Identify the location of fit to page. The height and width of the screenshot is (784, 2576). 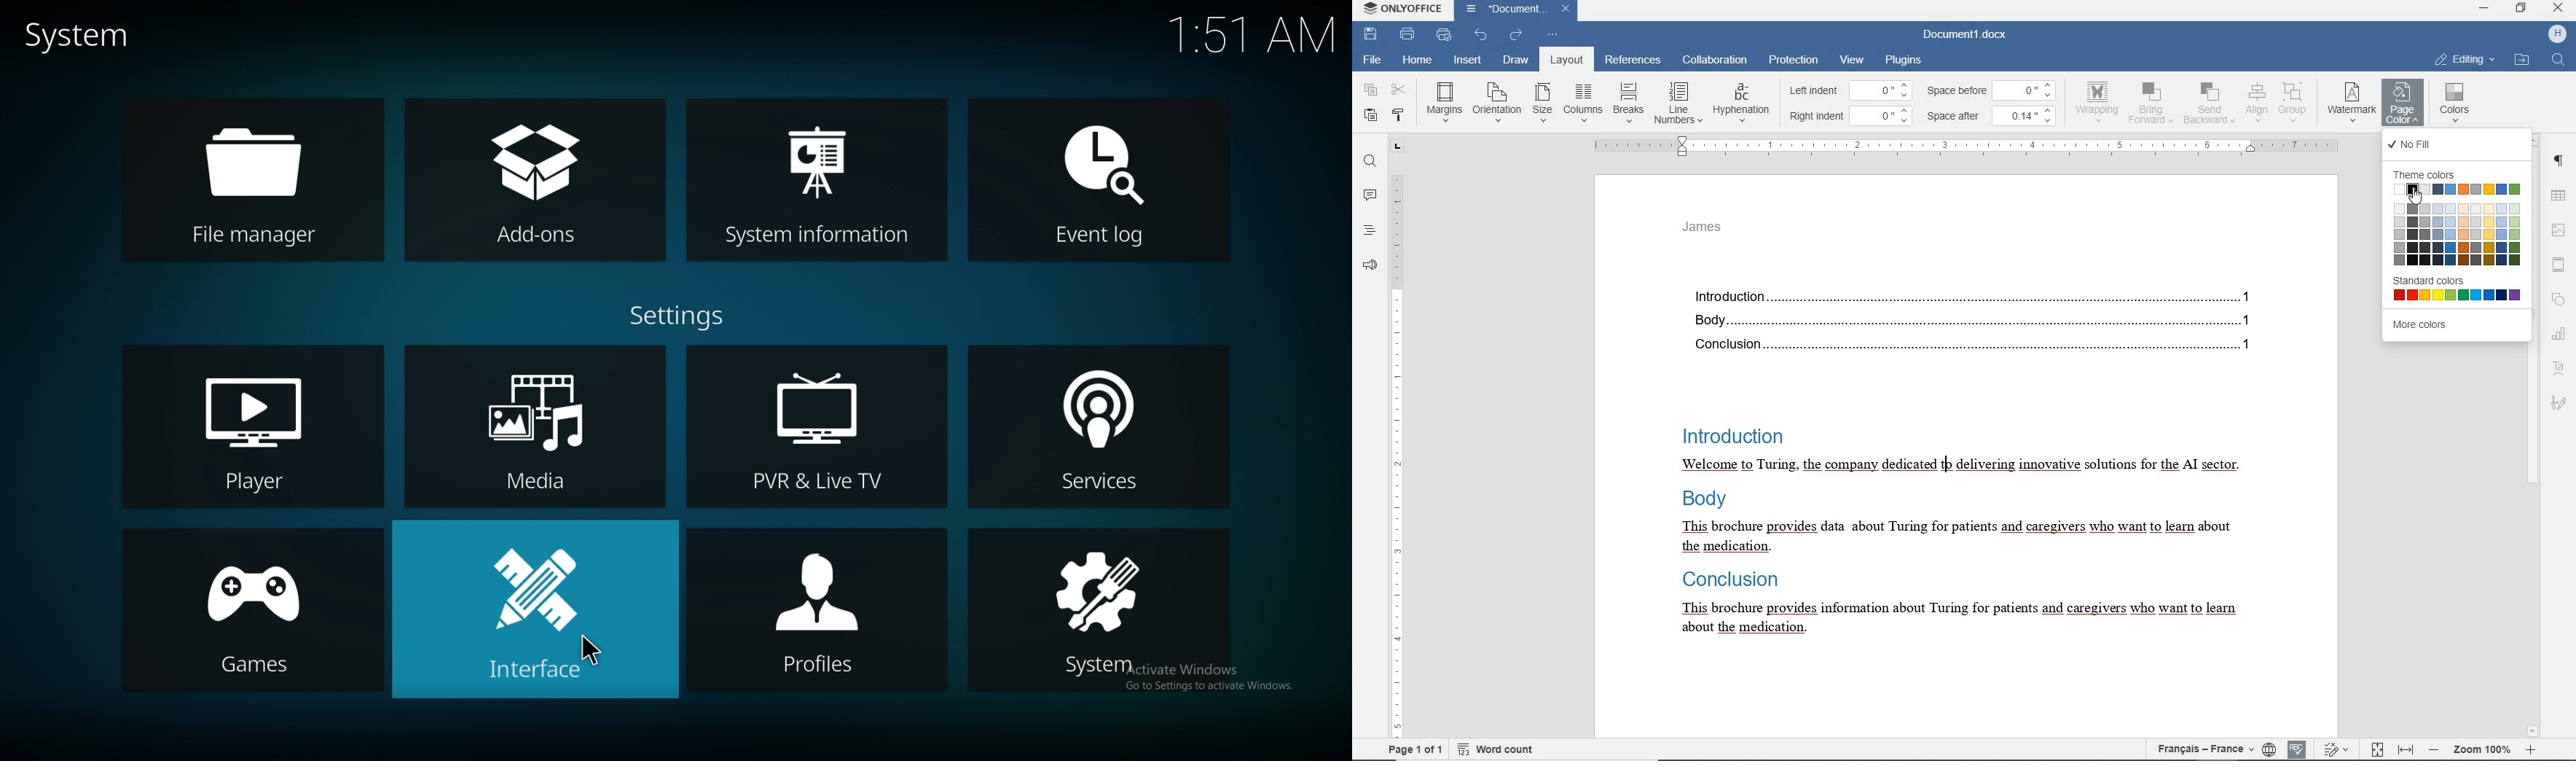
(2377, 747).